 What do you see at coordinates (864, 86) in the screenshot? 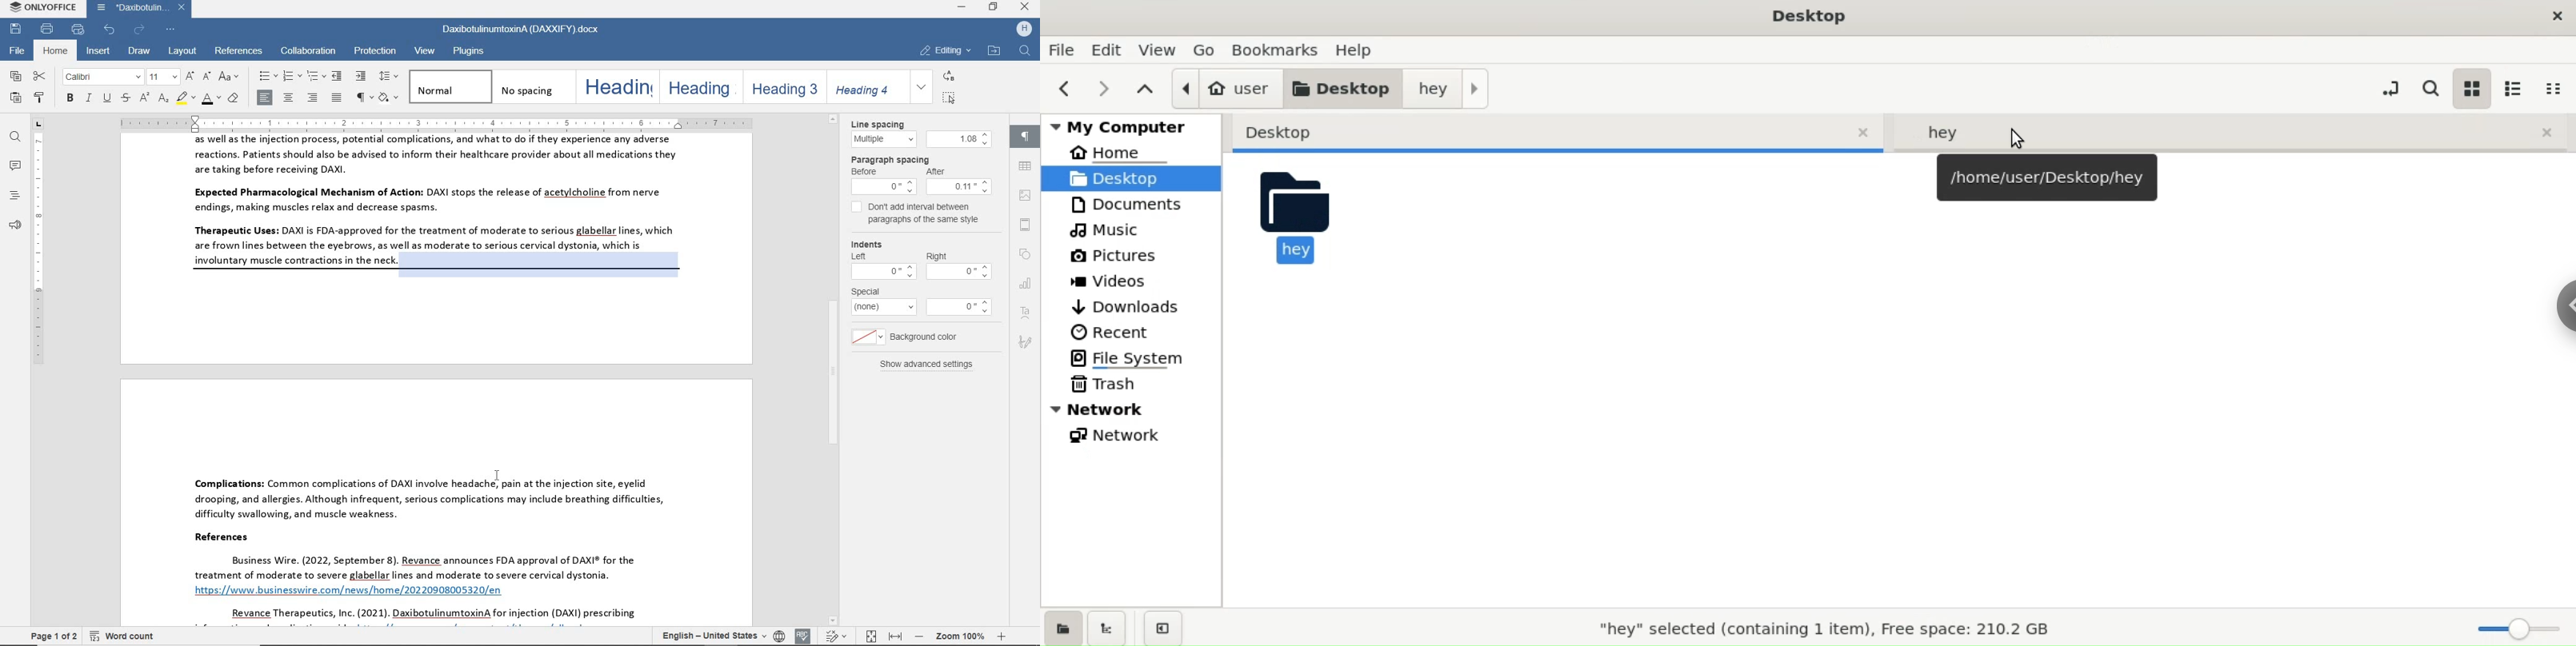
I see `heading 4` at bounding box center [864, 86].